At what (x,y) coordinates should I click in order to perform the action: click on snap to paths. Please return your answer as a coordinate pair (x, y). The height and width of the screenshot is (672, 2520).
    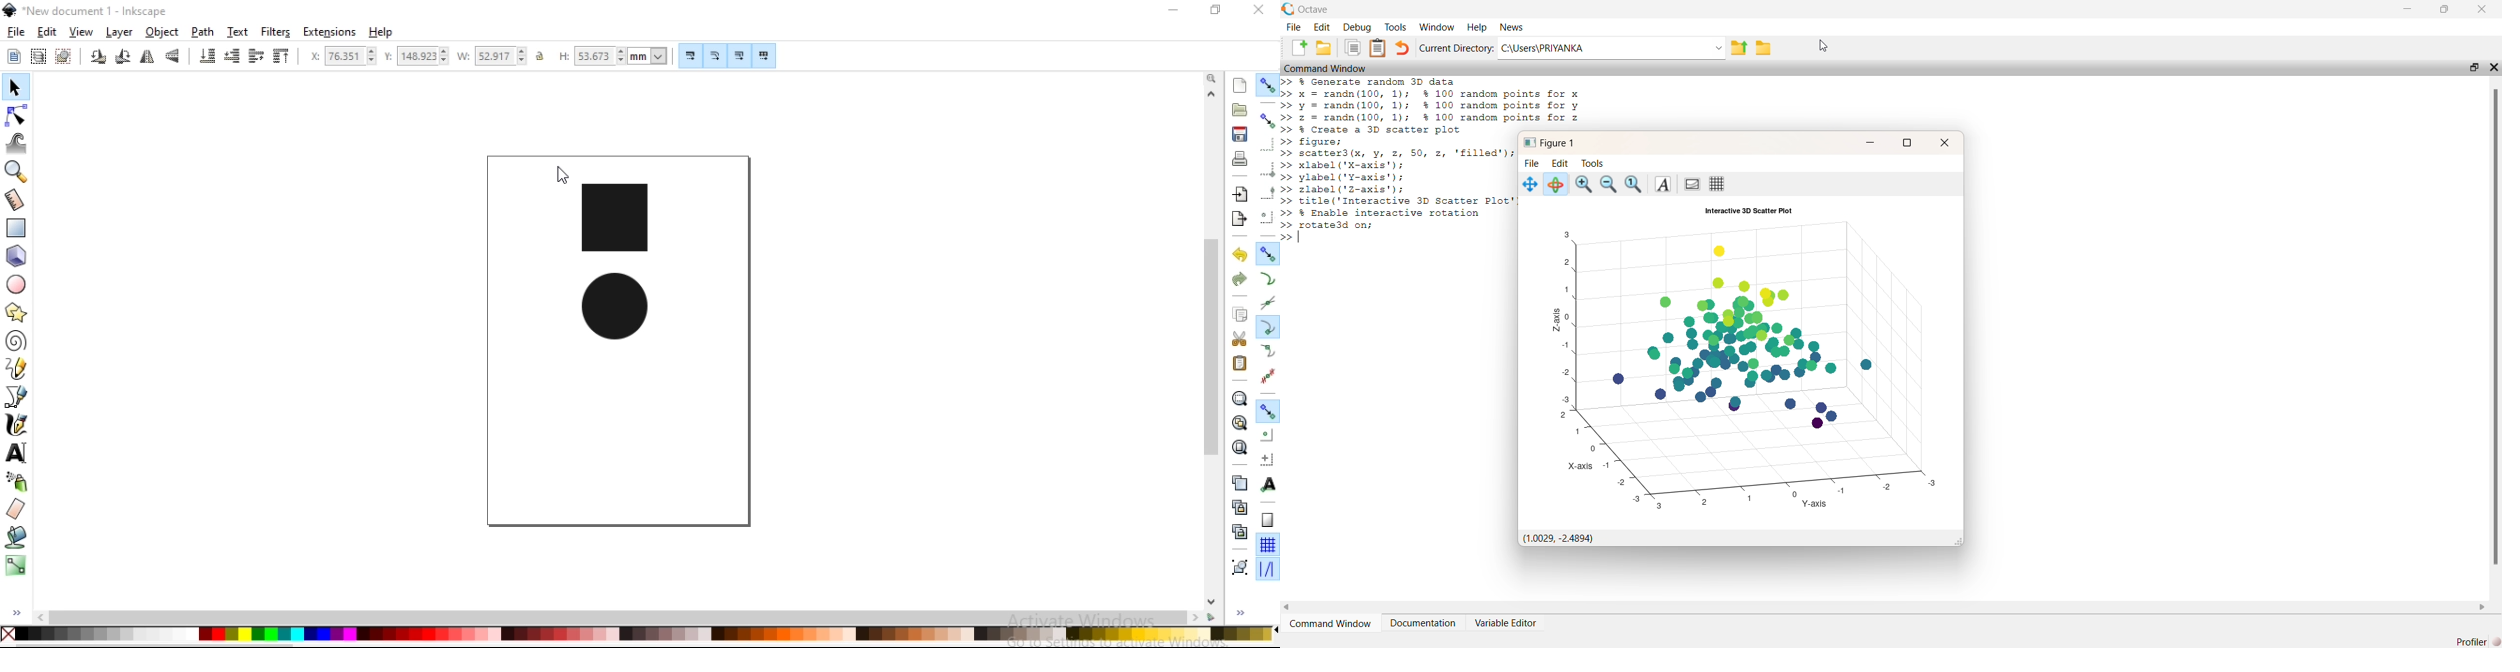
    Looking at the image, I should click on (1268, 277).